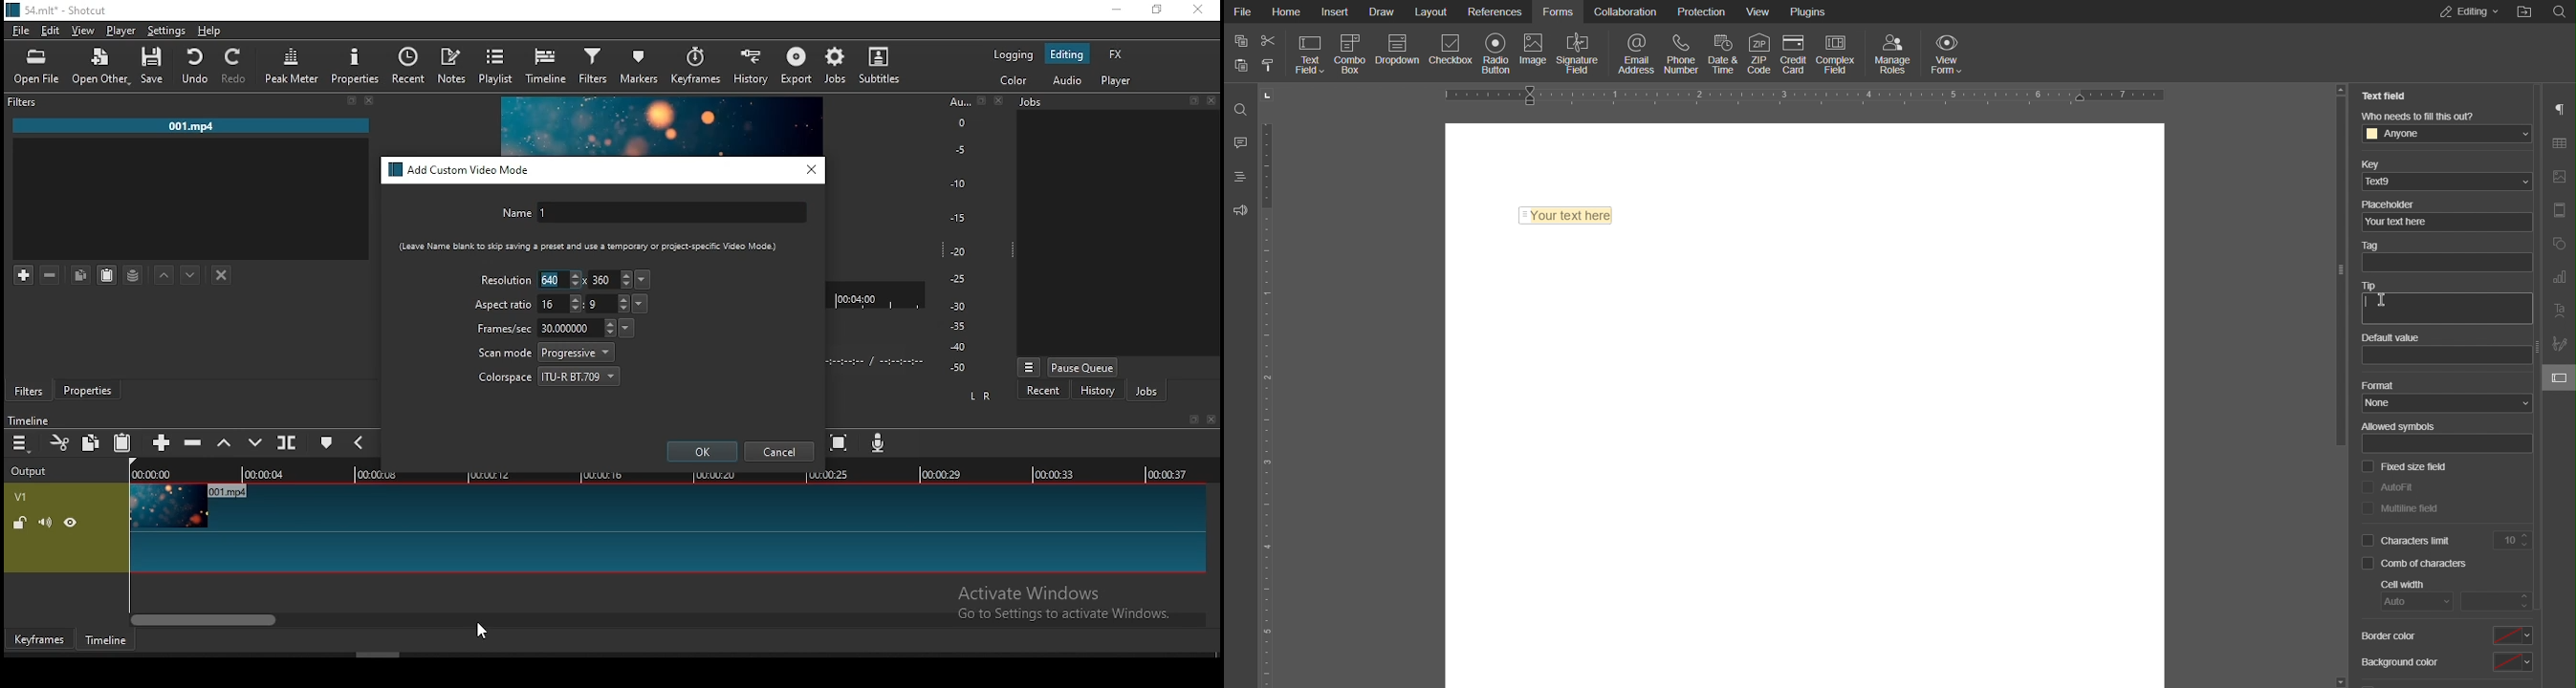  I want to click on player, so click(122, 32).